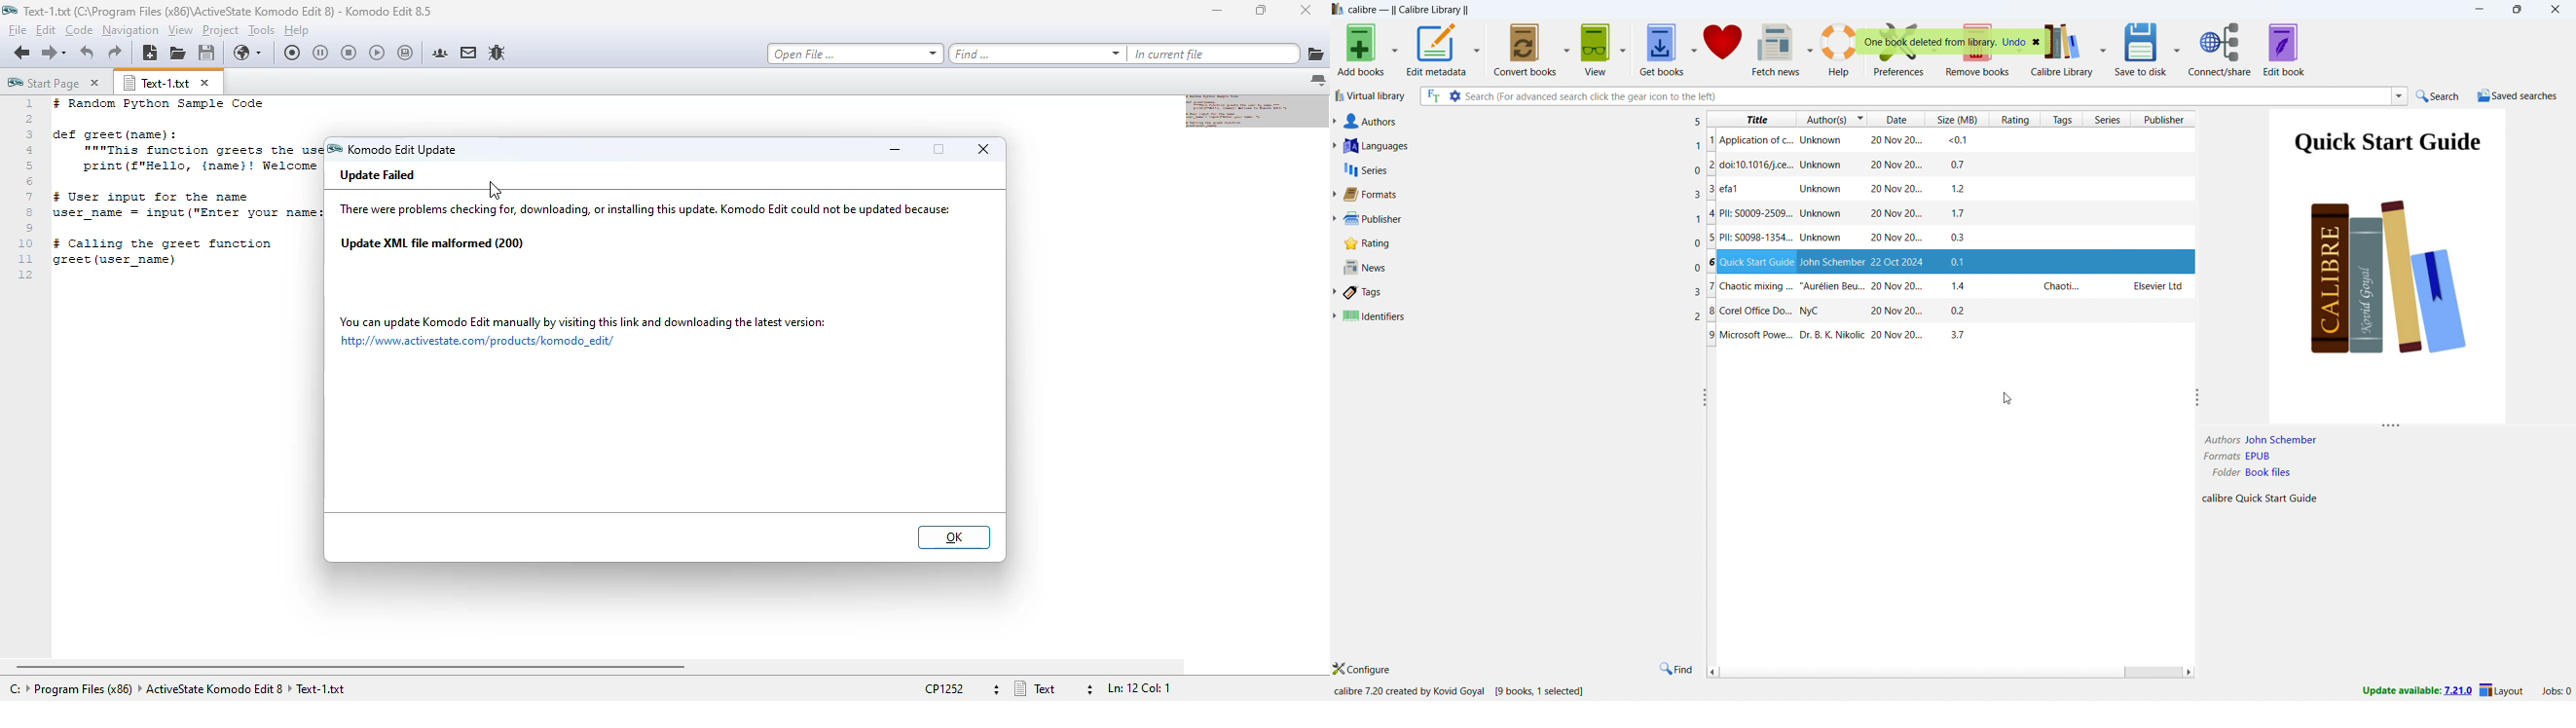  Describe the element at coordinates (2111, 119) in the screenshot. I see `sort by series` at that location.